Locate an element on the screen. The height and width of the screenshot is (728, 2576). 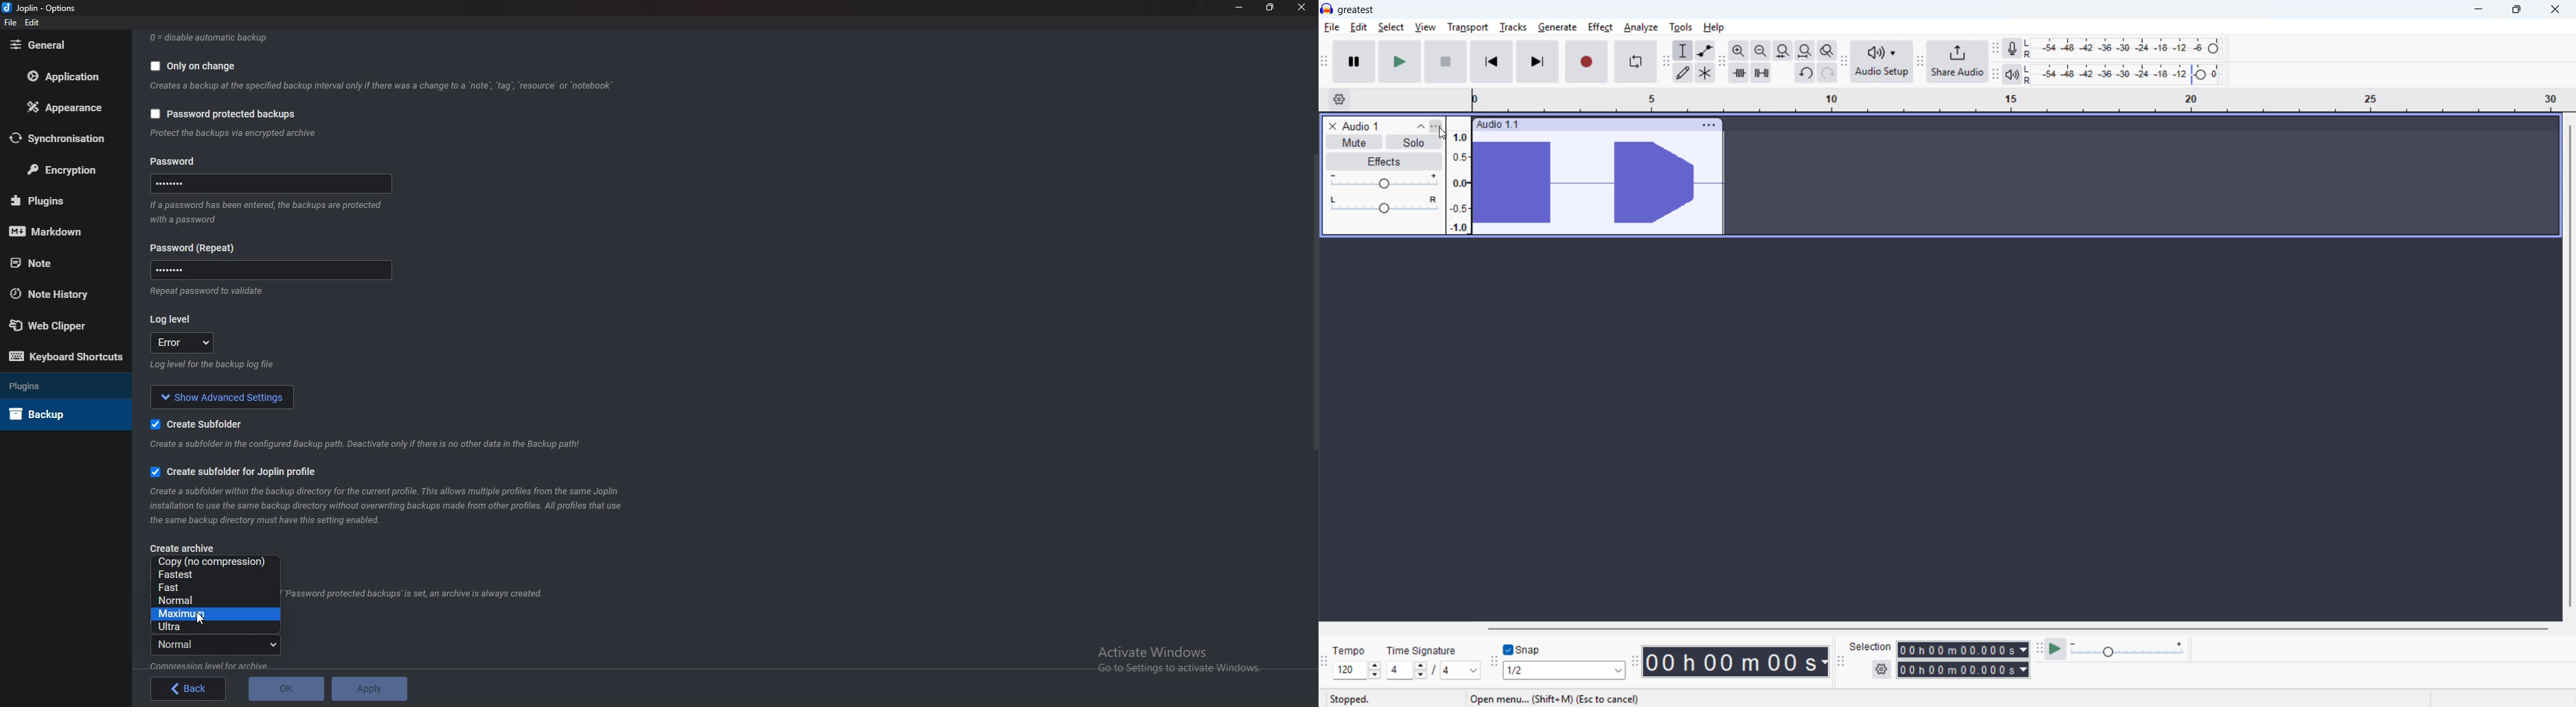
File  is located at coordinates (1332, 27).